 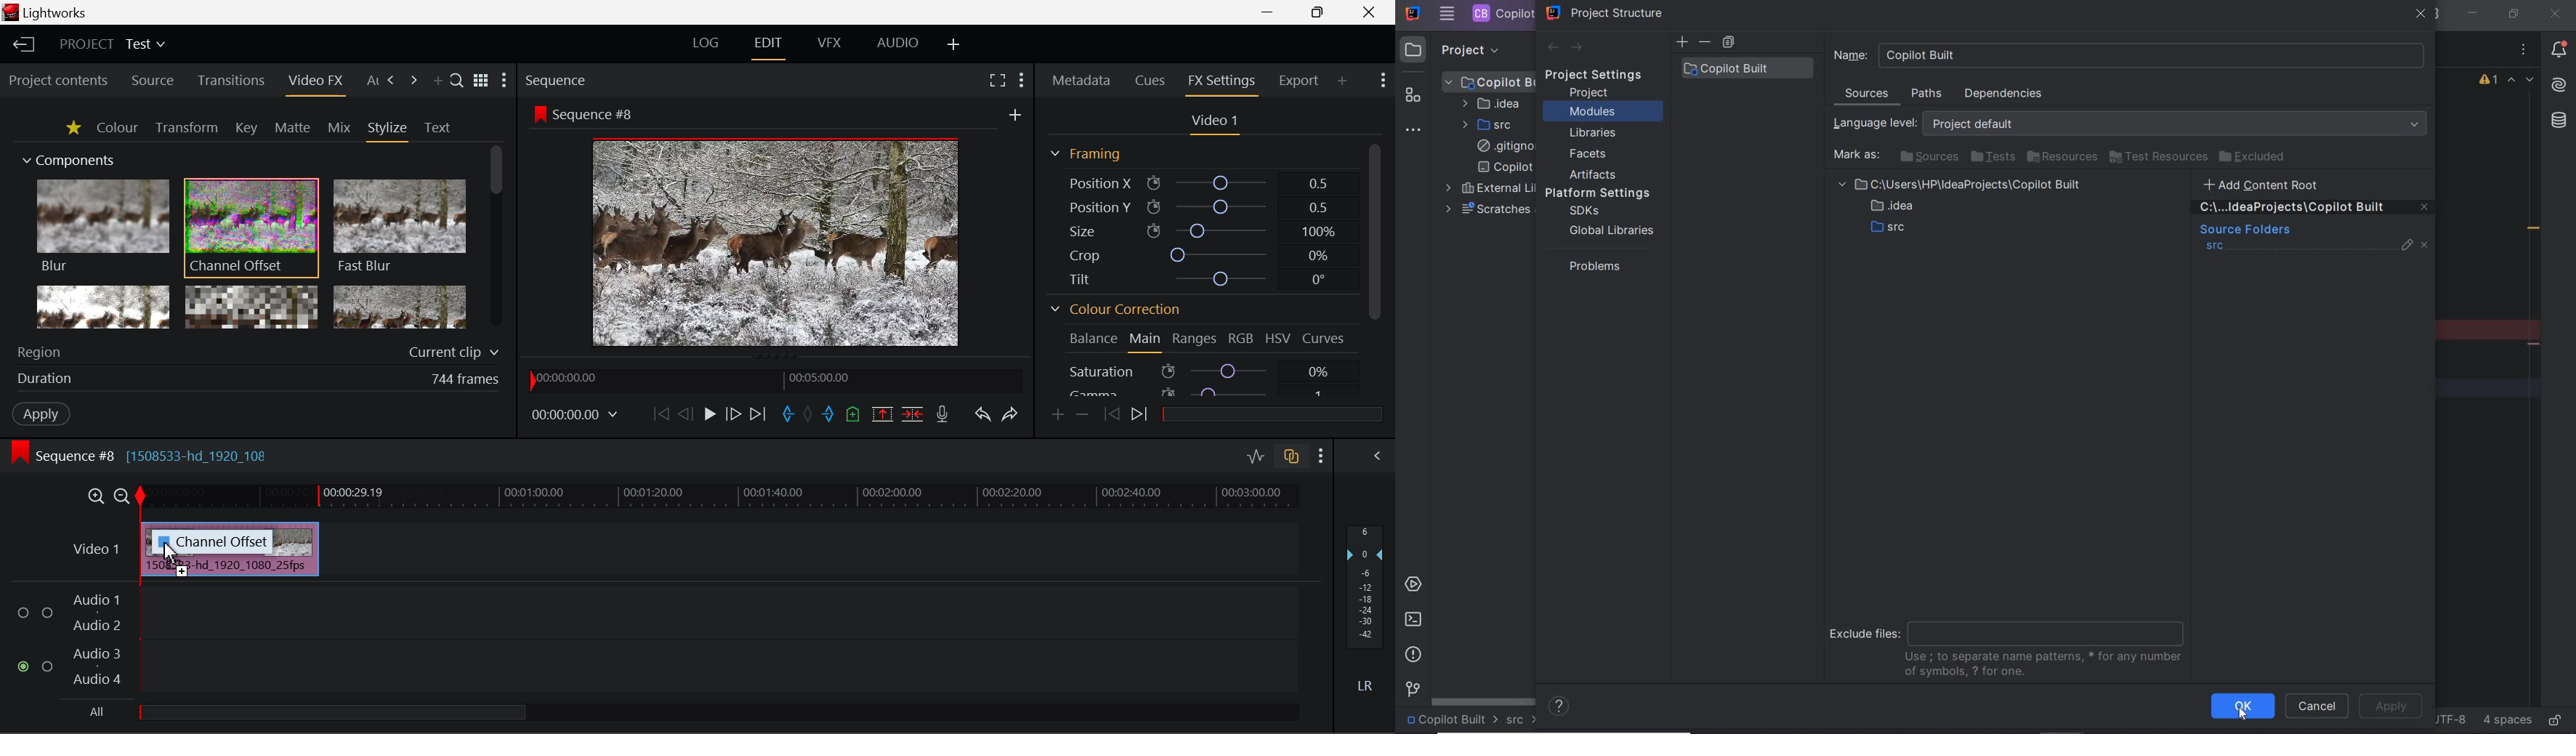 I want to click on Video Layer, so click(x=97, y=552).